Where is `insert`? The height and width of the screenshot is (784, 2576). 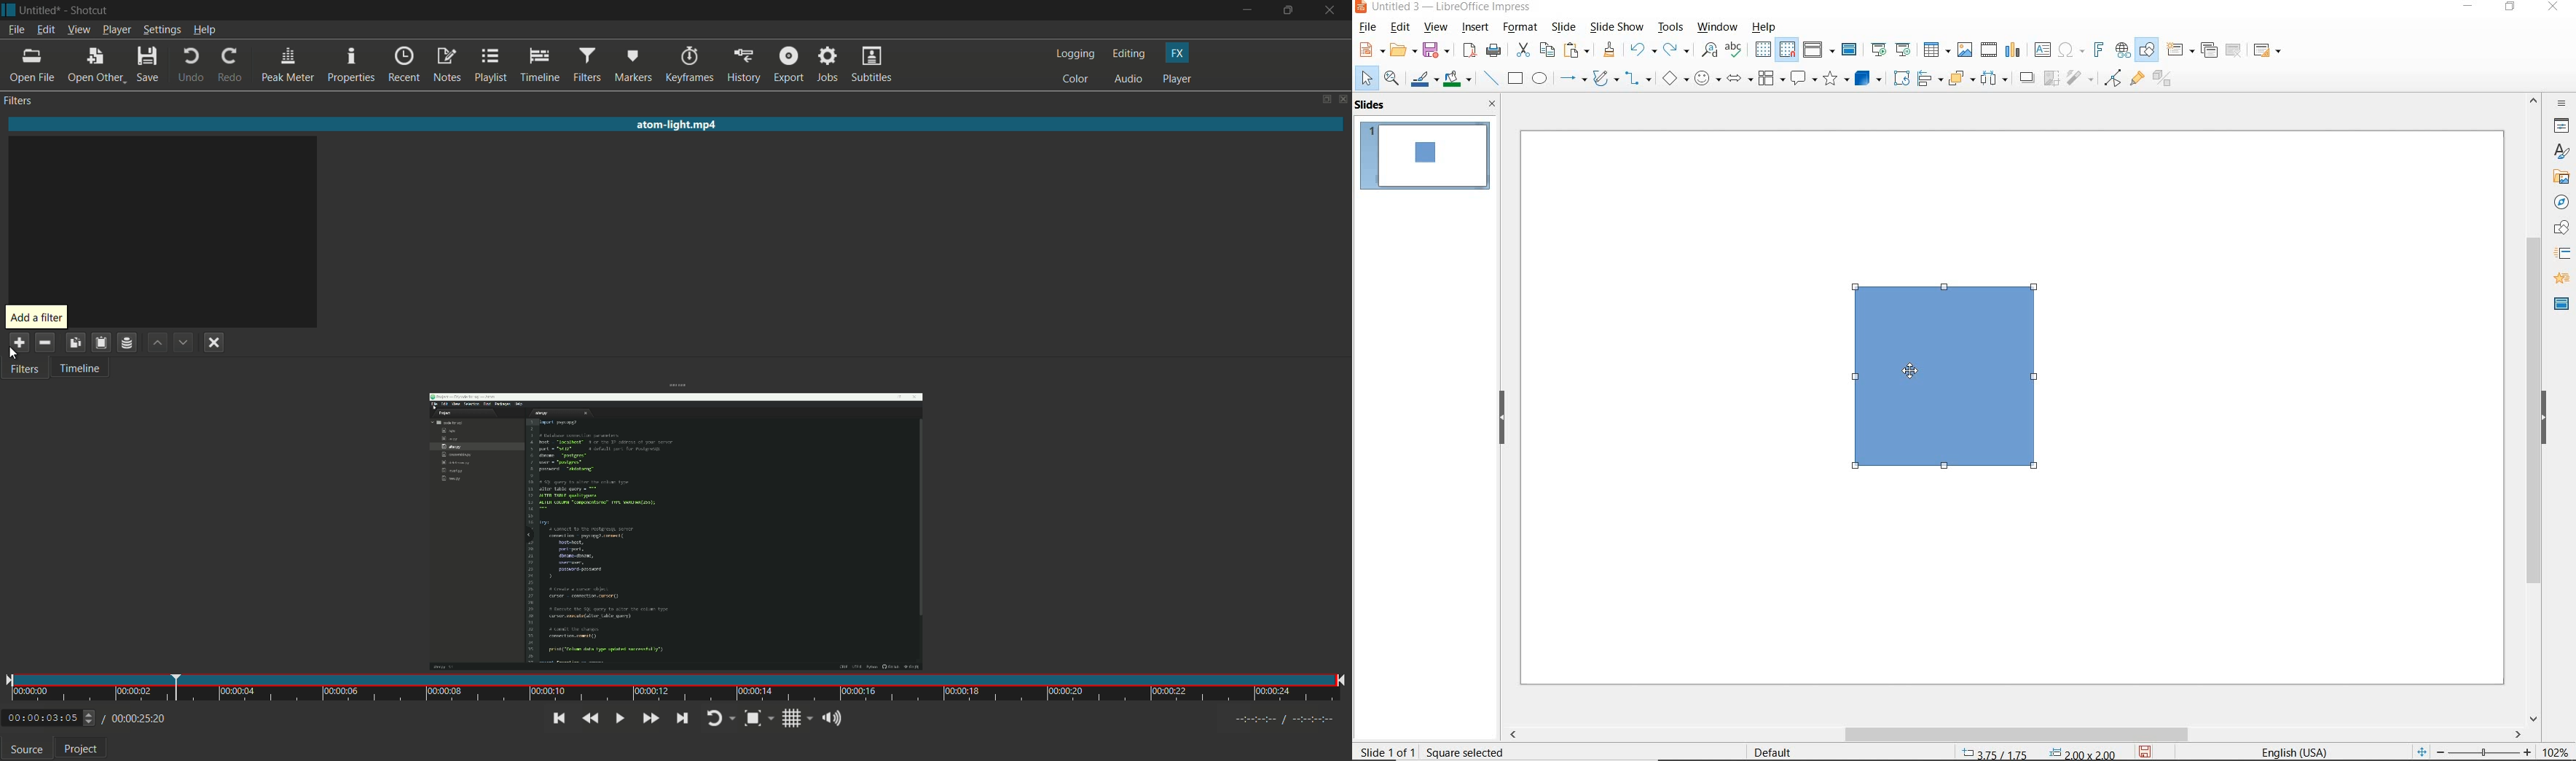 insert is located at coordinates (1477, 28).